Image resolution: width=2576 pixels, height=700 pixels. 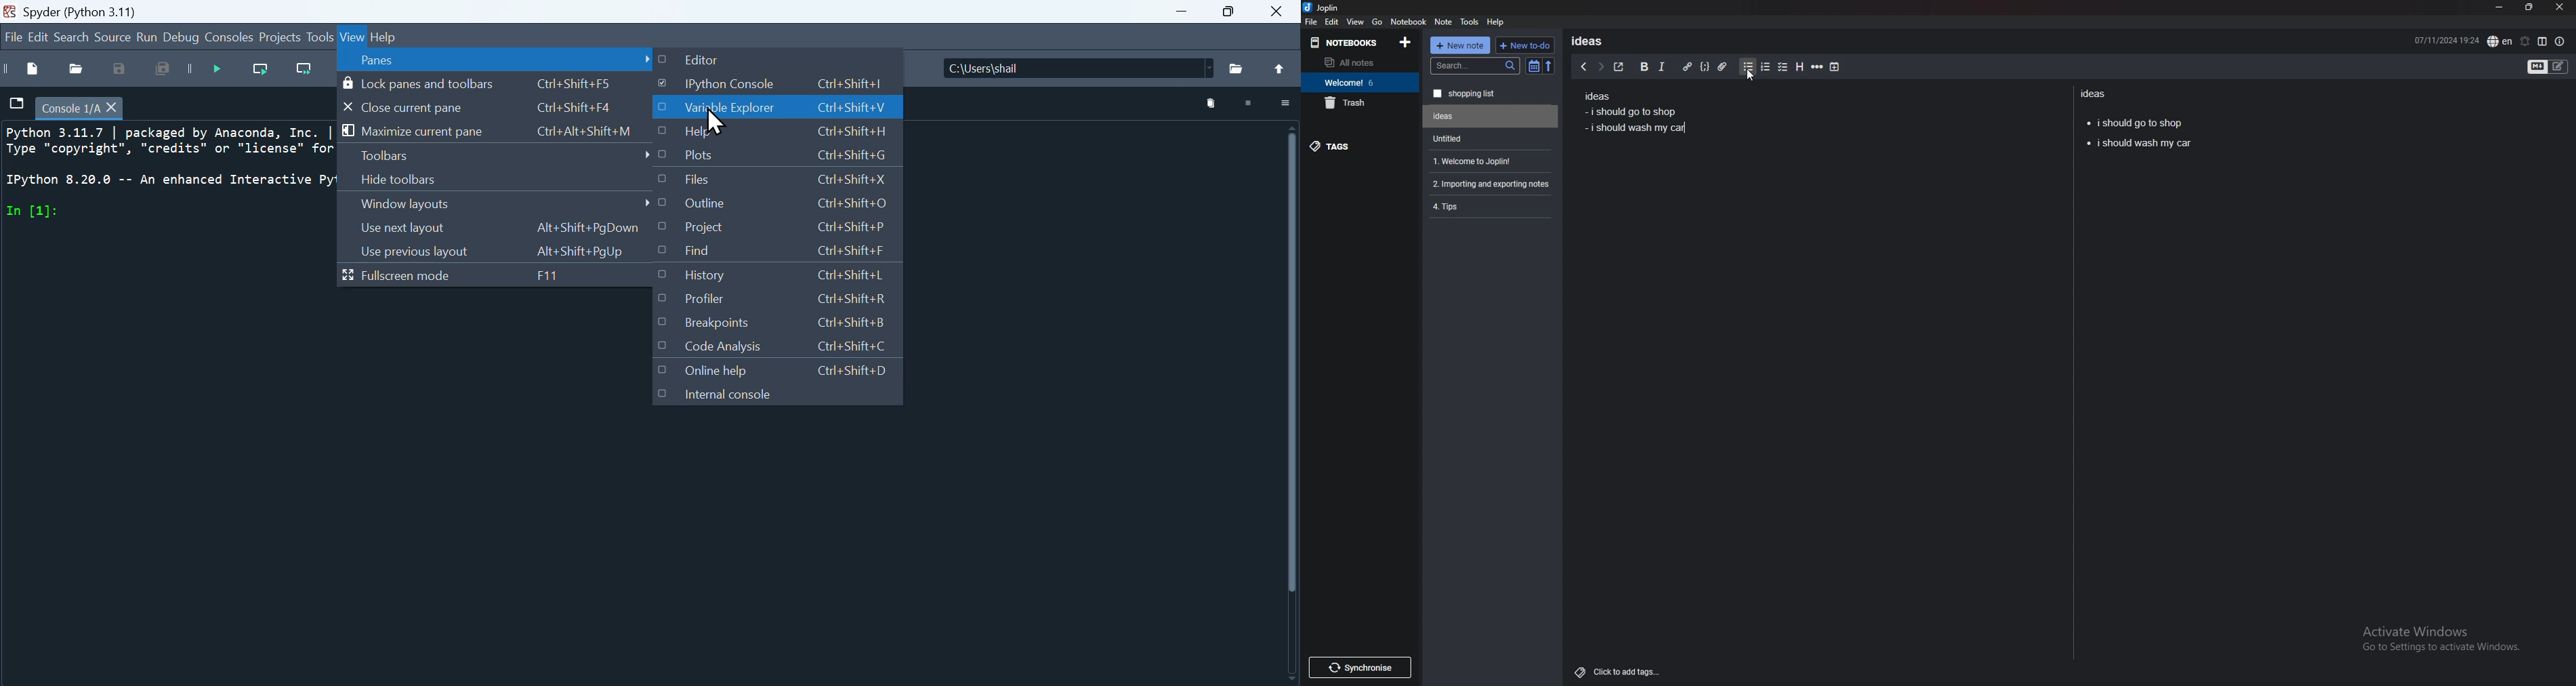 What do you see at coordinates (1470, 22) in the screenshot?
I see `tools` at bounding box center [1470, 22].